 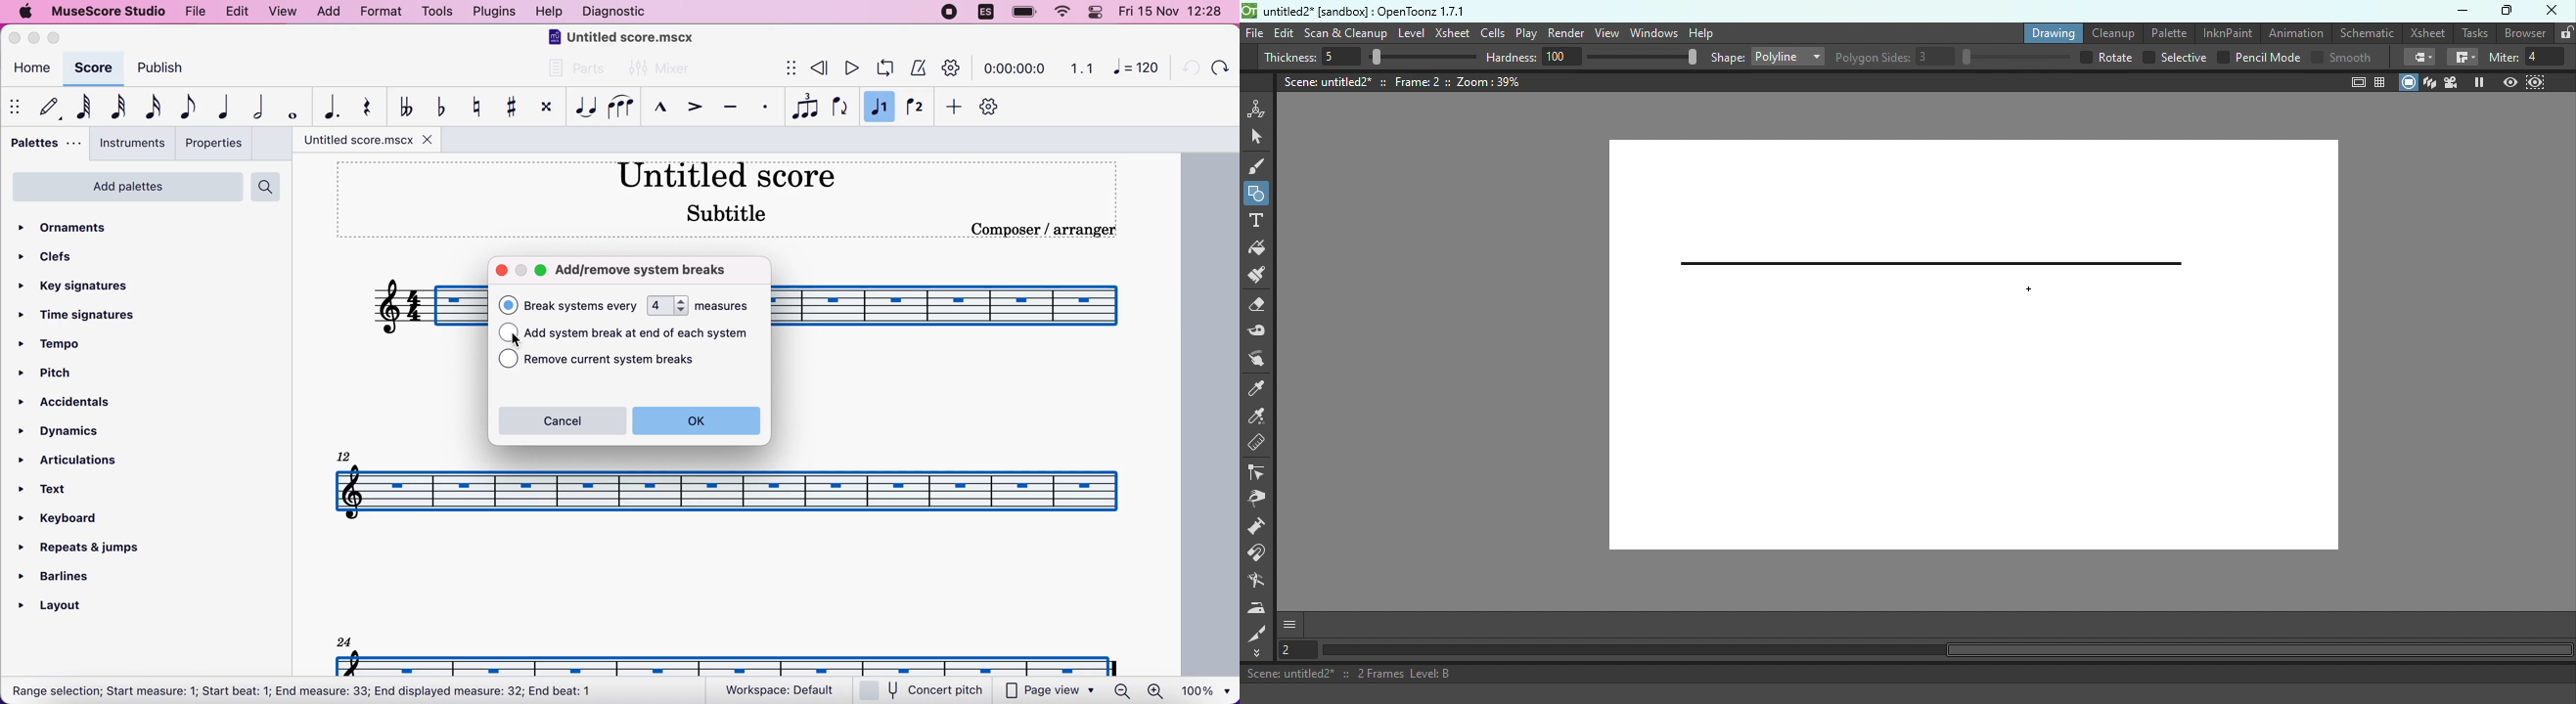 What do you see at coordinates (125, 190) in the screenshot?
I see `add palettes` at bounding box center [125, 190].